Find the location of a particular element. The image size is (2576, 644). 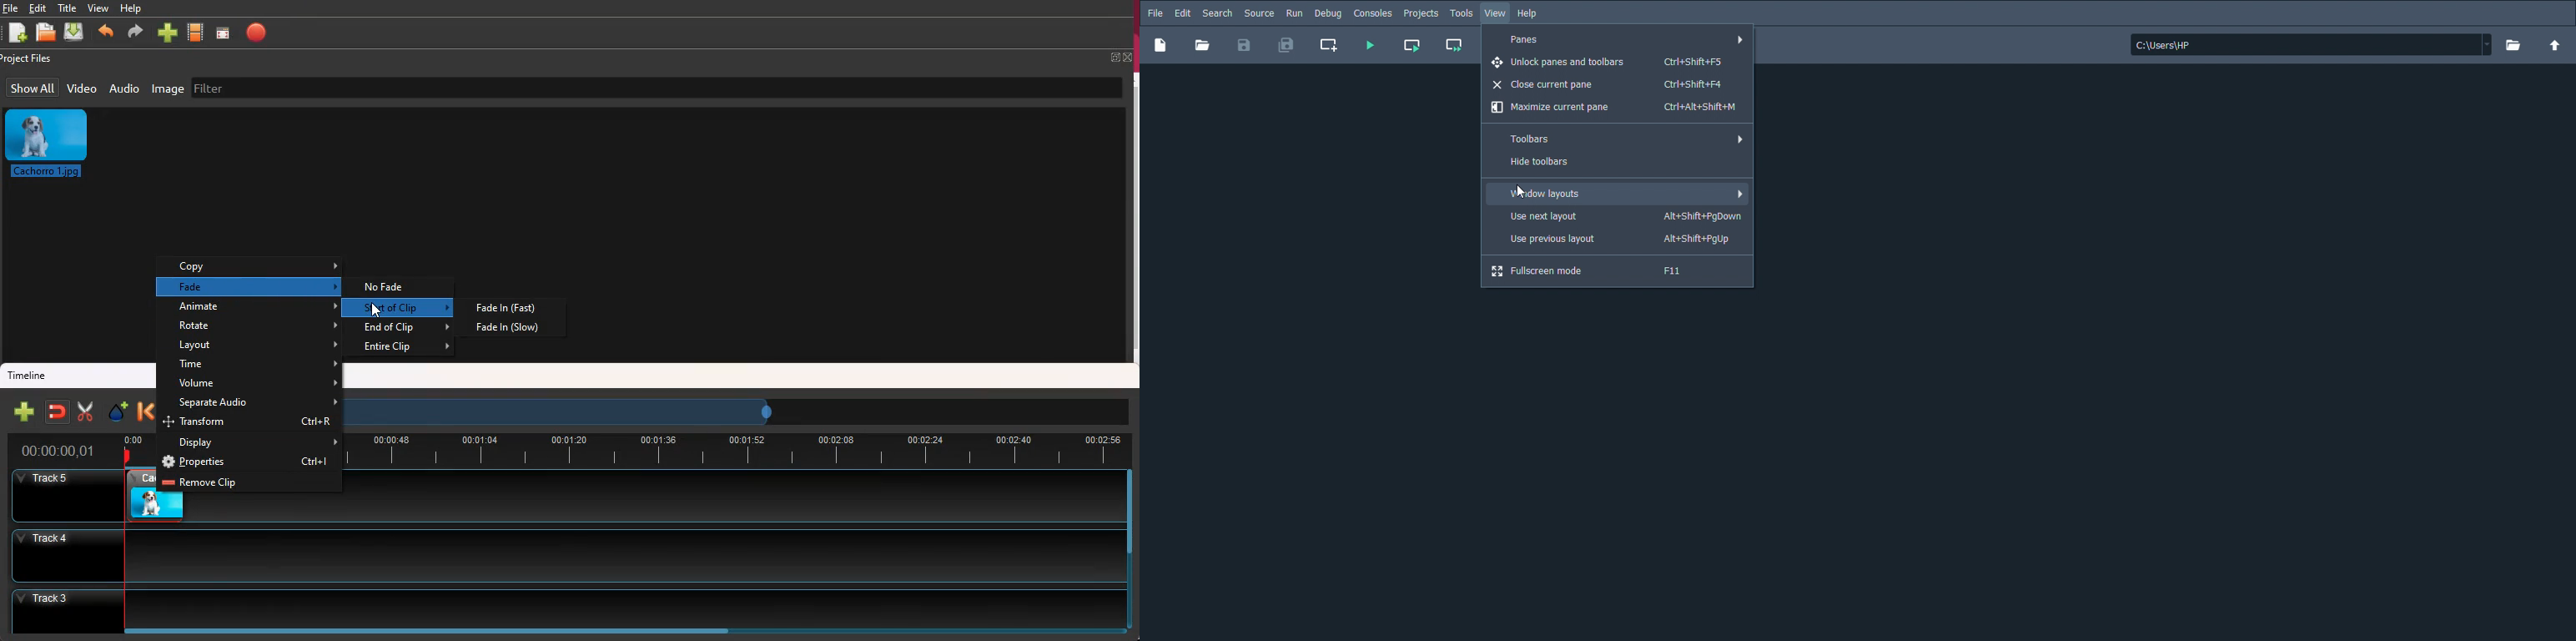

Change to parent directory is located at coordinates (2556, 44).